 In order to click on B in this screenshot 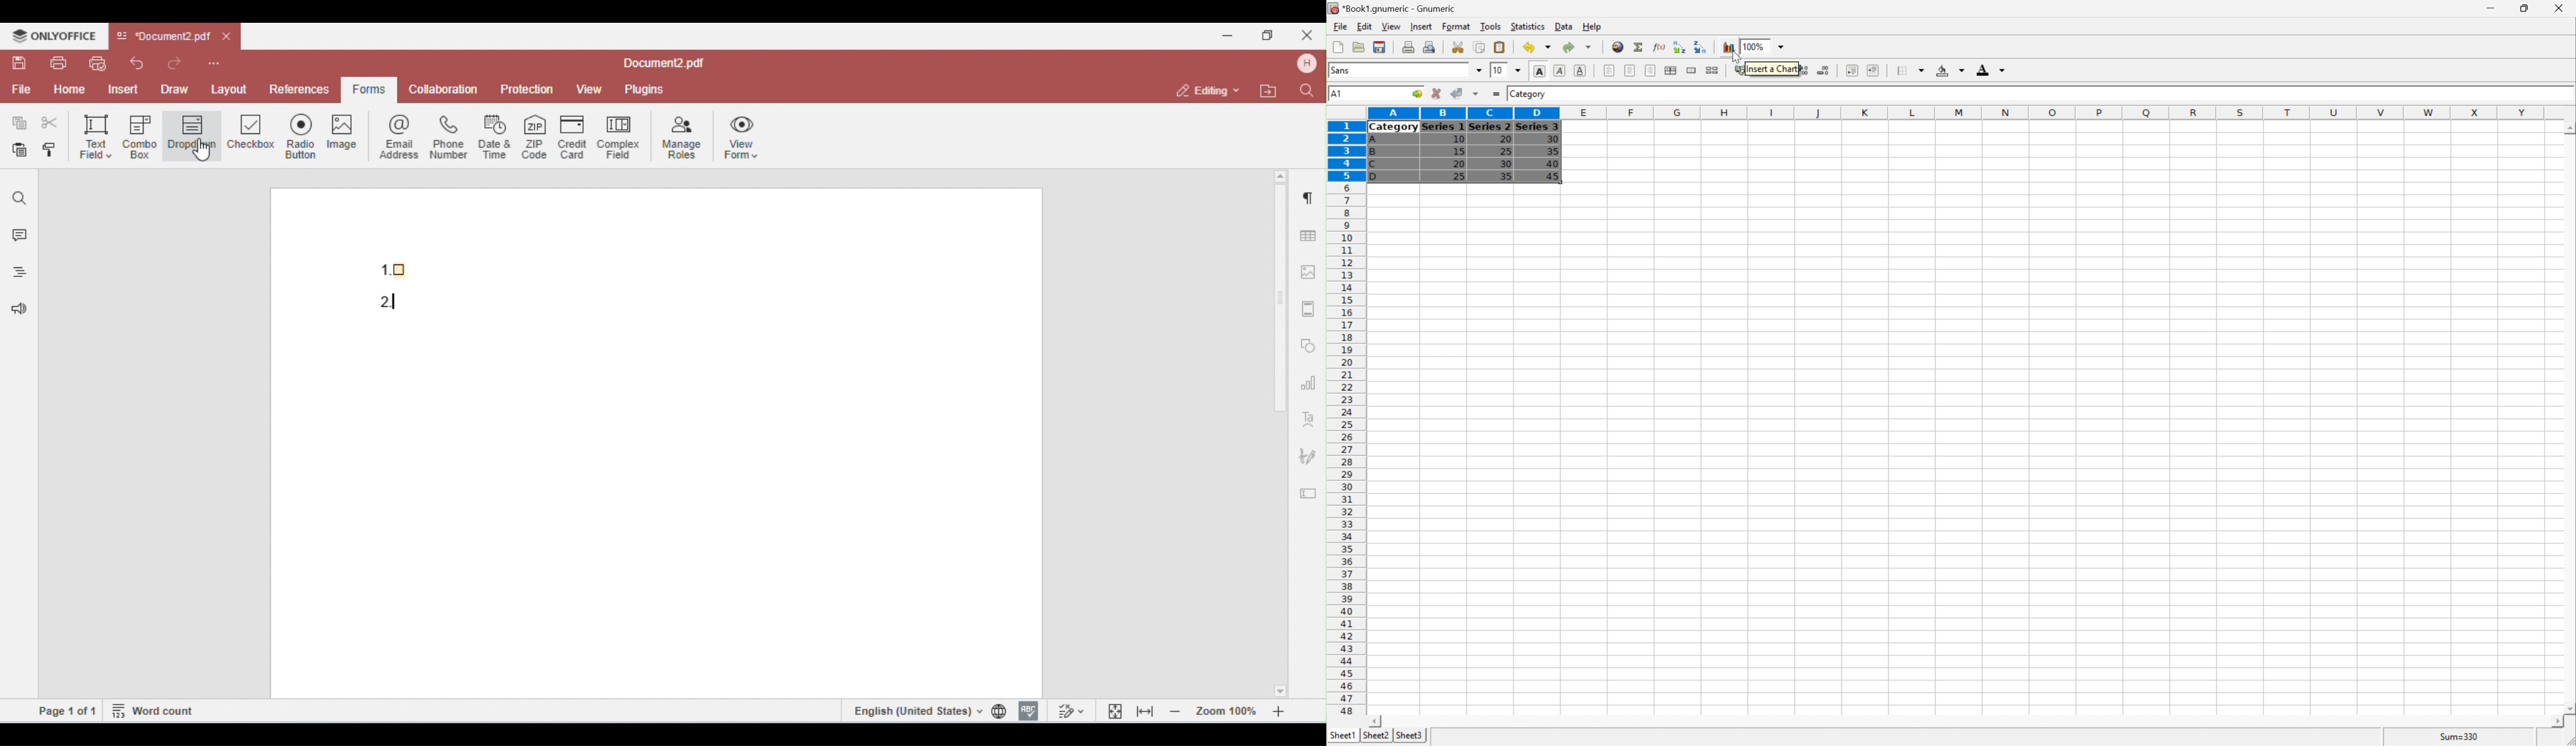, I will do `click(1373, 152)`.